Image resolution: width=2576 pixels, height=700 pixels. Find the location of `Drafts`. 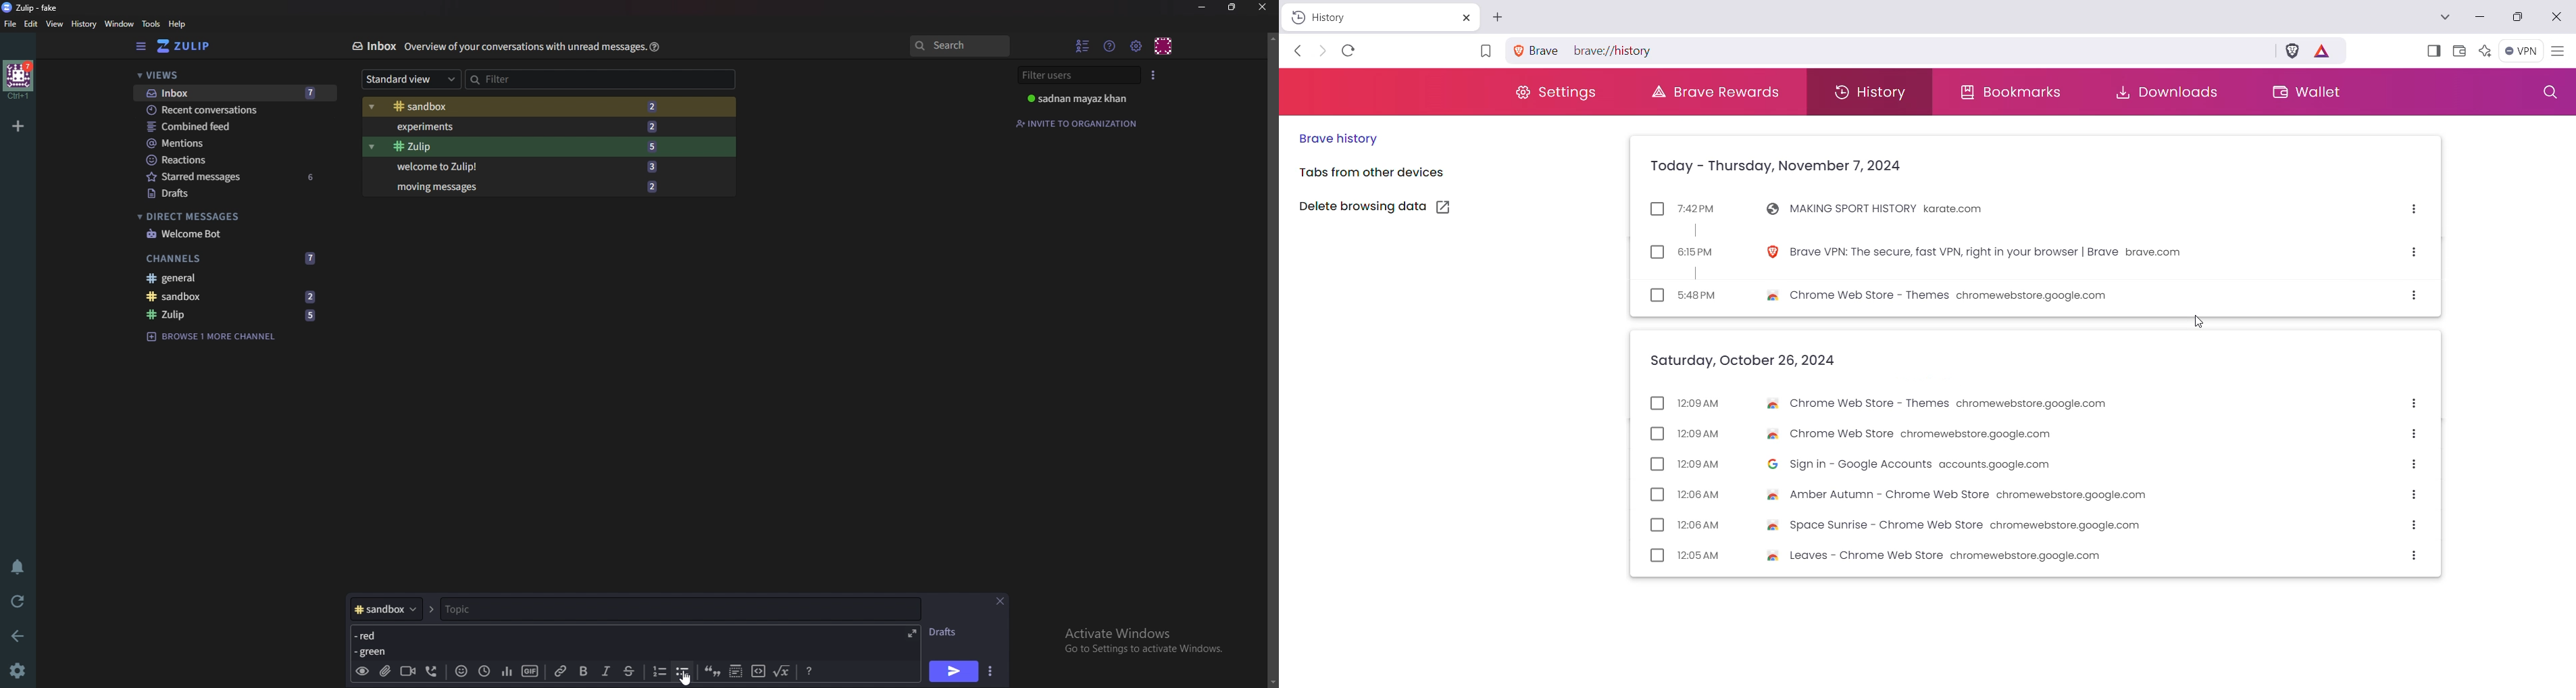

Drafts is located at coordinates (233, 195).